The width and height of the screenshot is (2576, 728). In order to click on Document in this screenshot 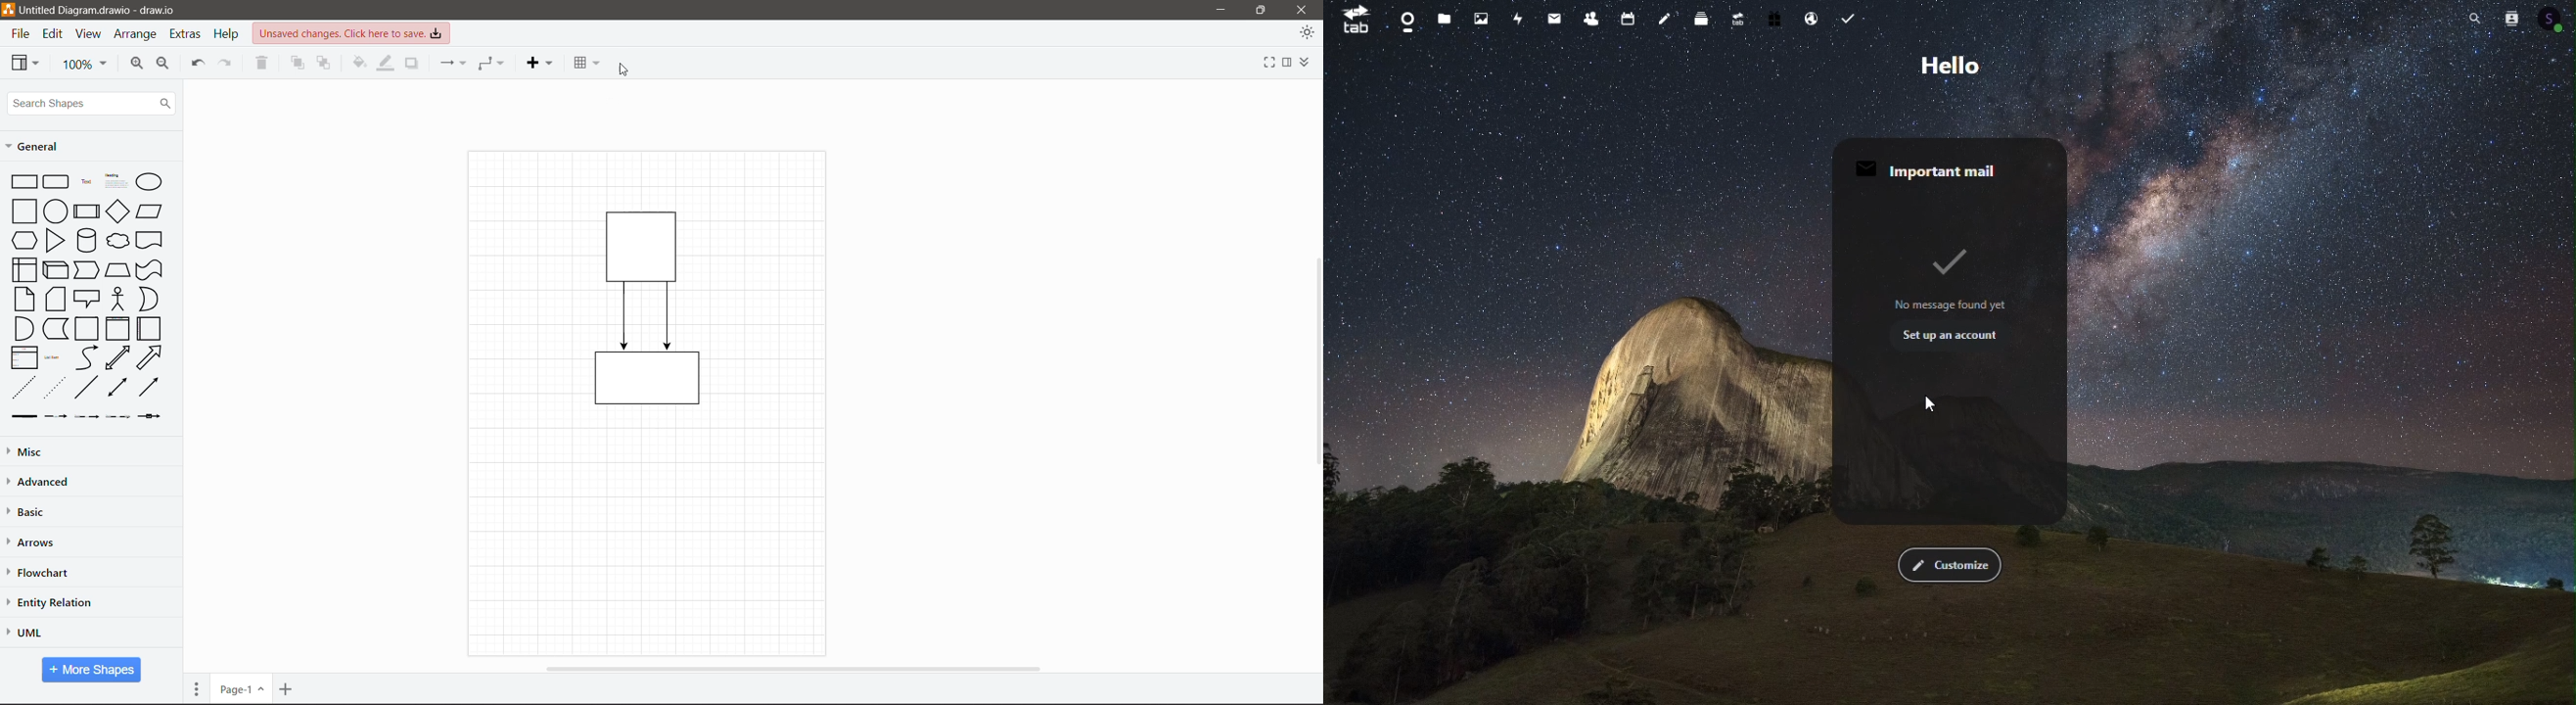, I will do `click(150, 240)`.